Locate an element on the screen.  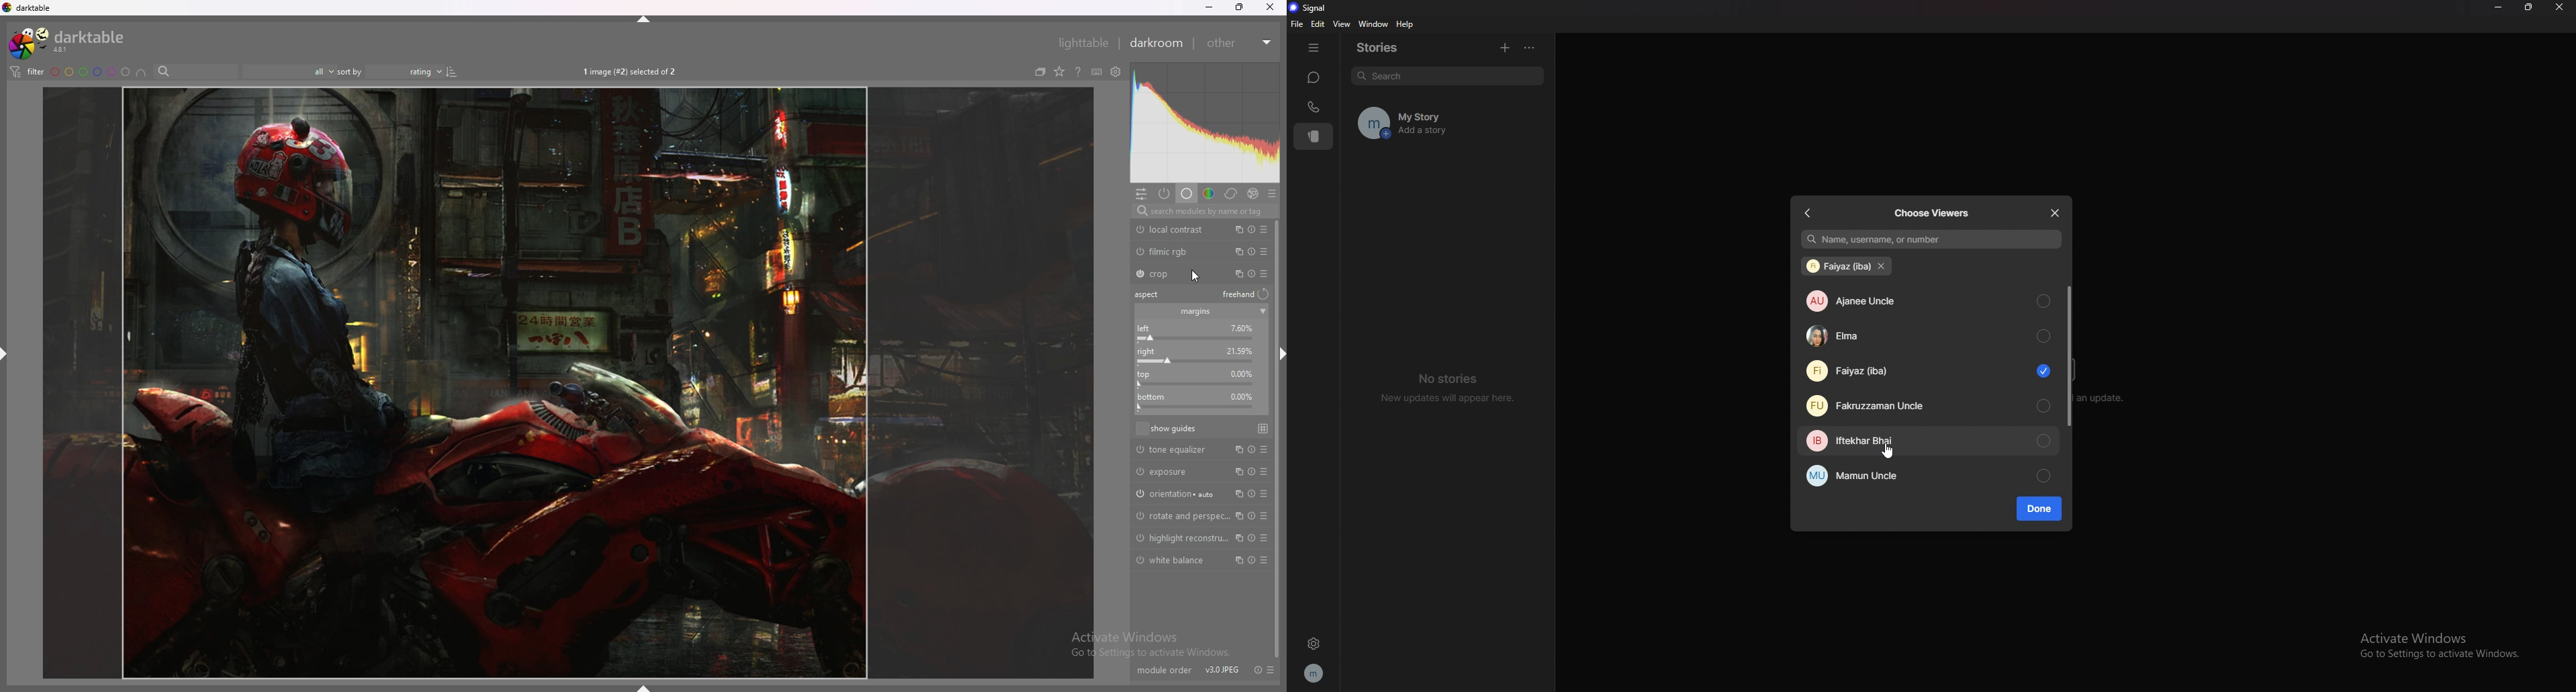
lighttable is located at coordinates (1083, 43).